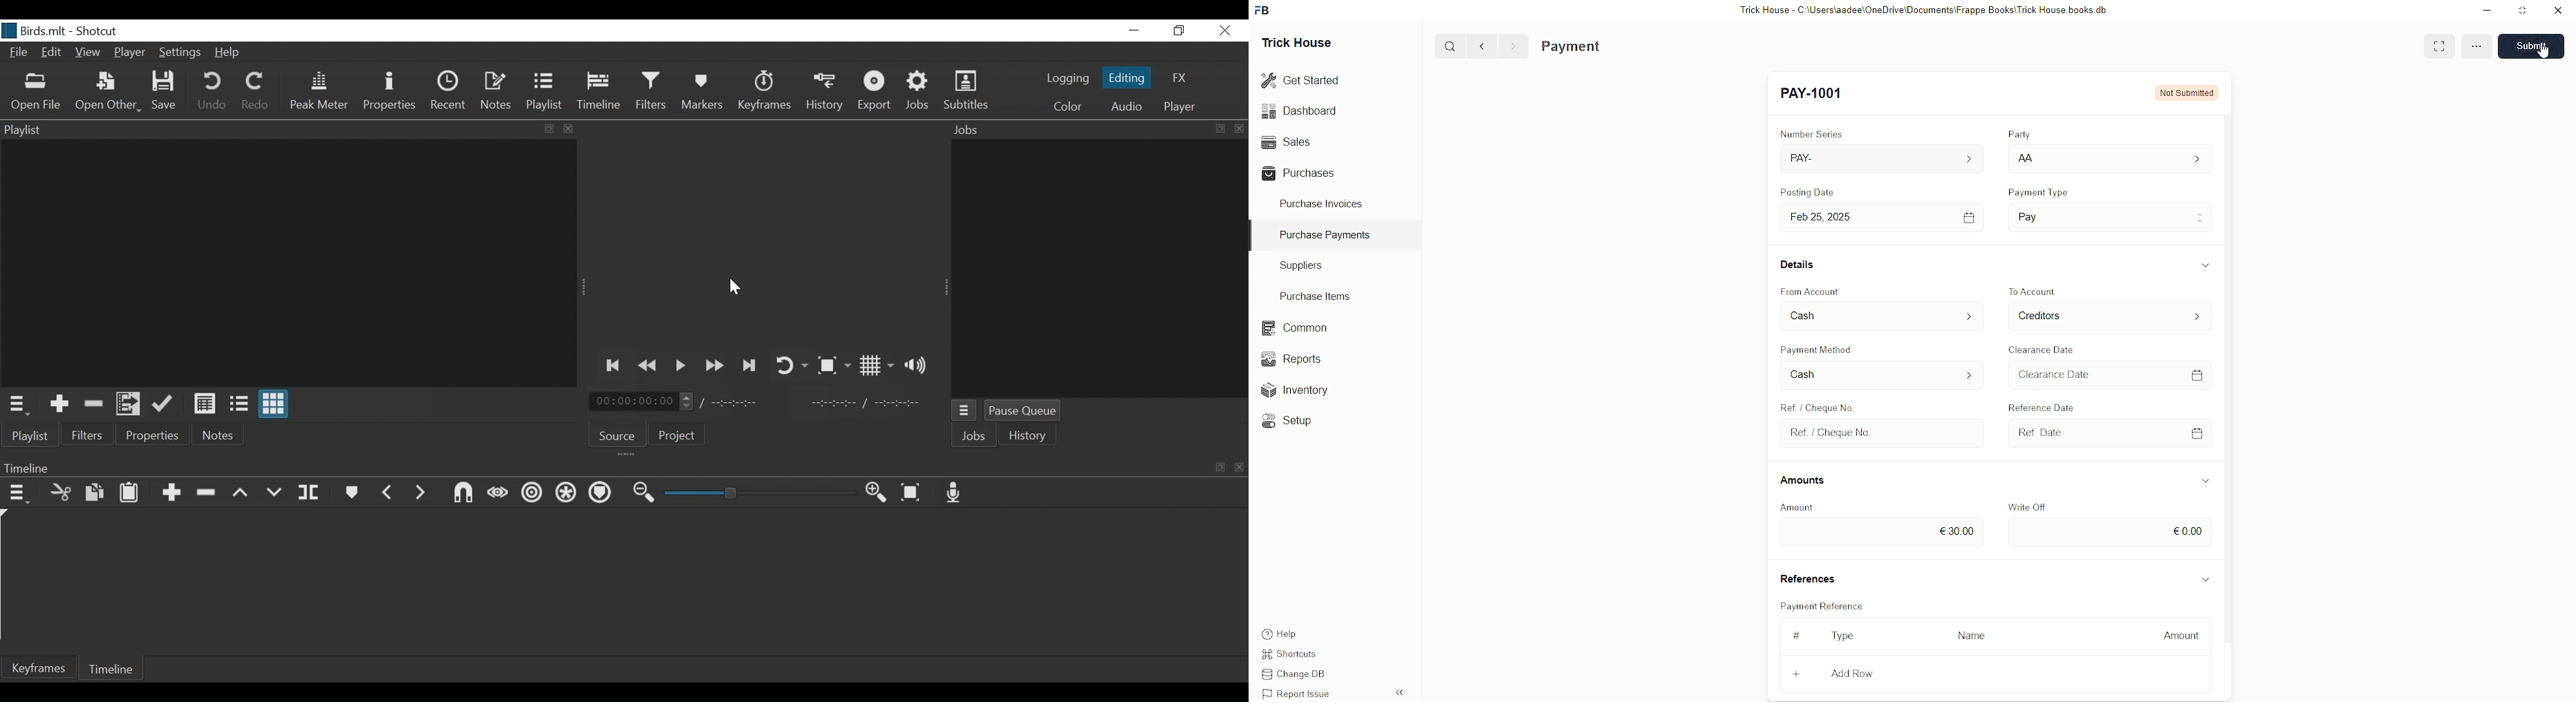 The height and width of the screenshot is (728, 2576). What do you see at coordinates (1296, 357) in the screenshot?
I see `Reports` at bounding box center [1296, 357].